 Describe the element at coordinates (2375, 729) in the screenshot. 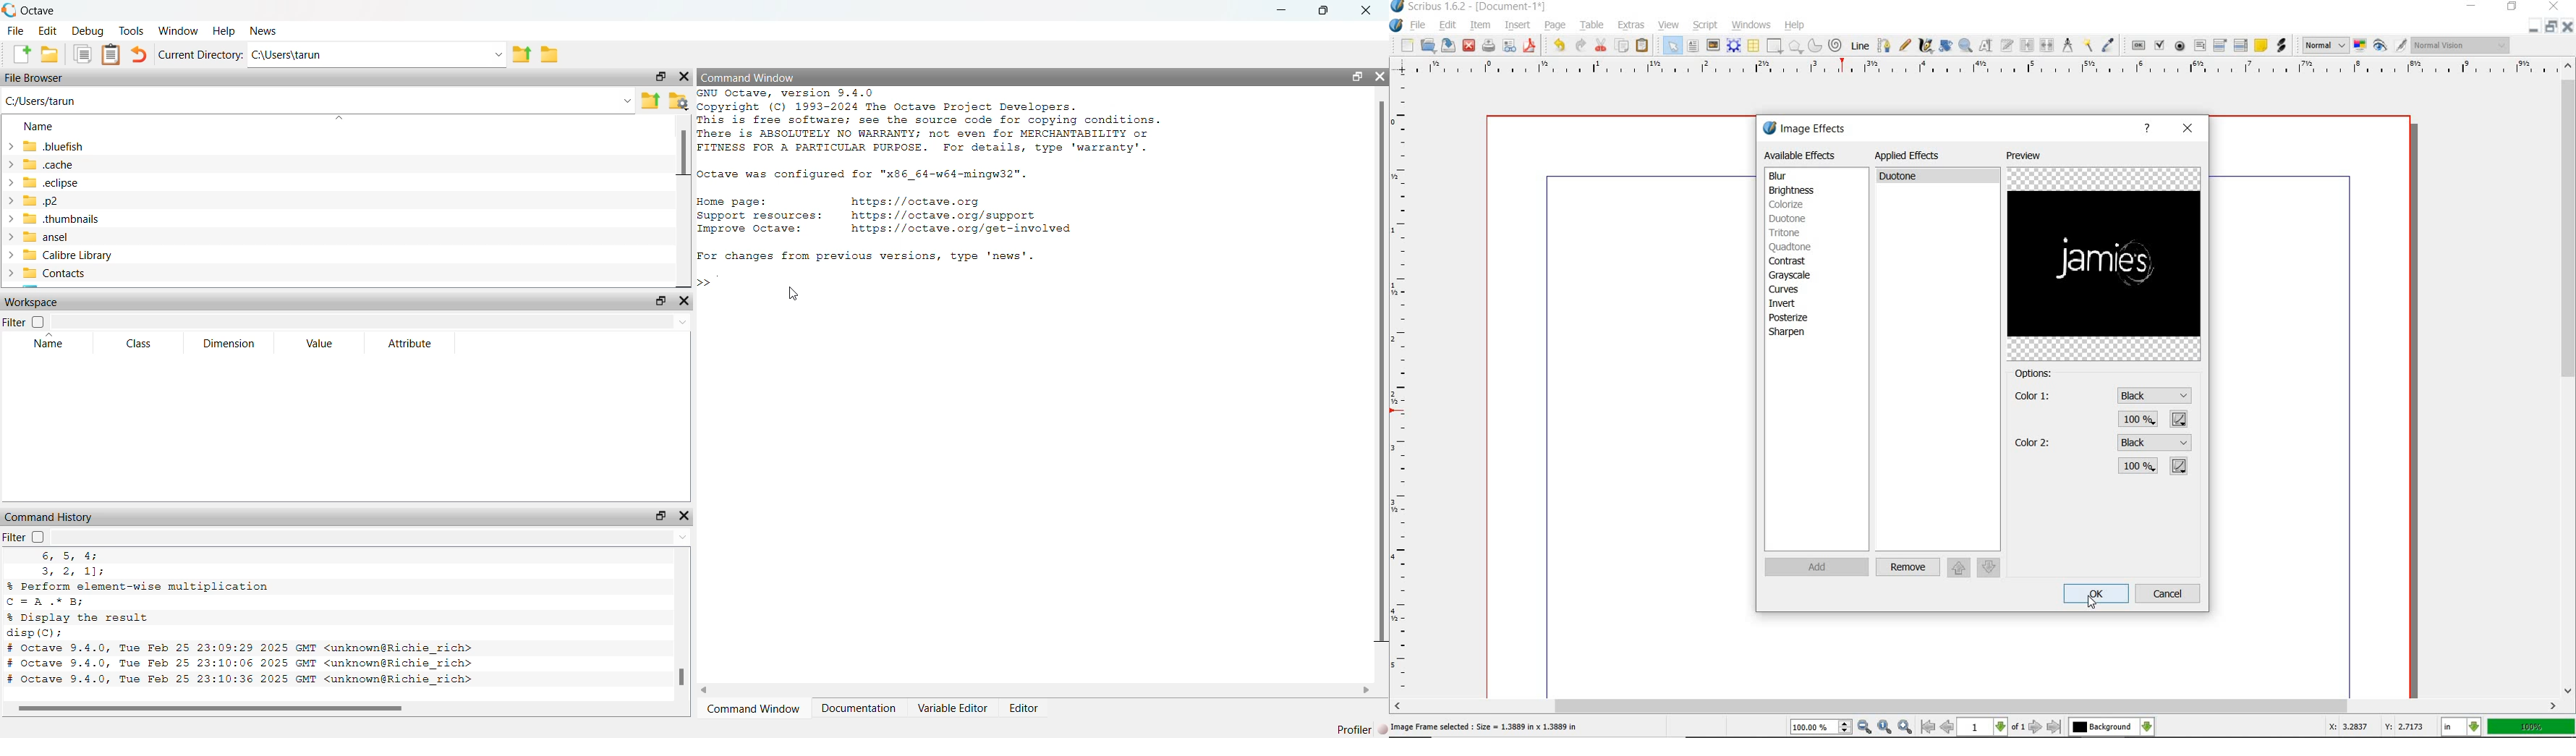

I see `coordinates` at that location.